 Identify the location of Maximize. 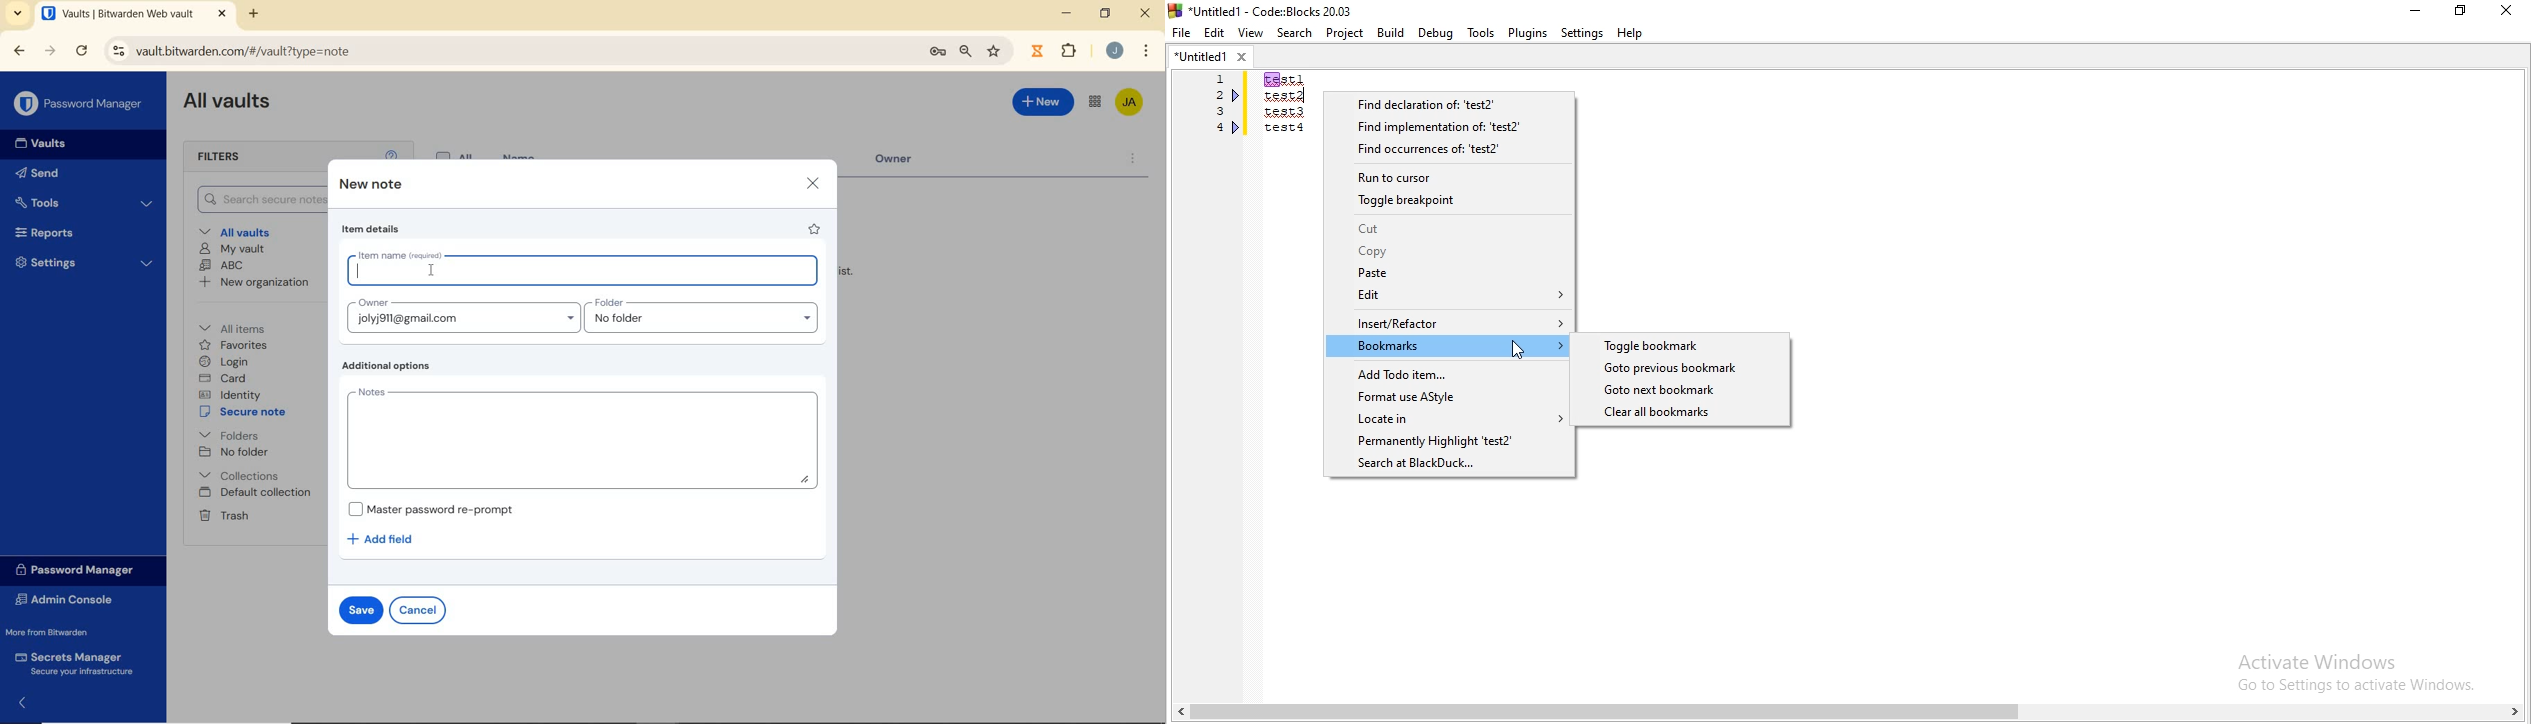
(2464, 13).